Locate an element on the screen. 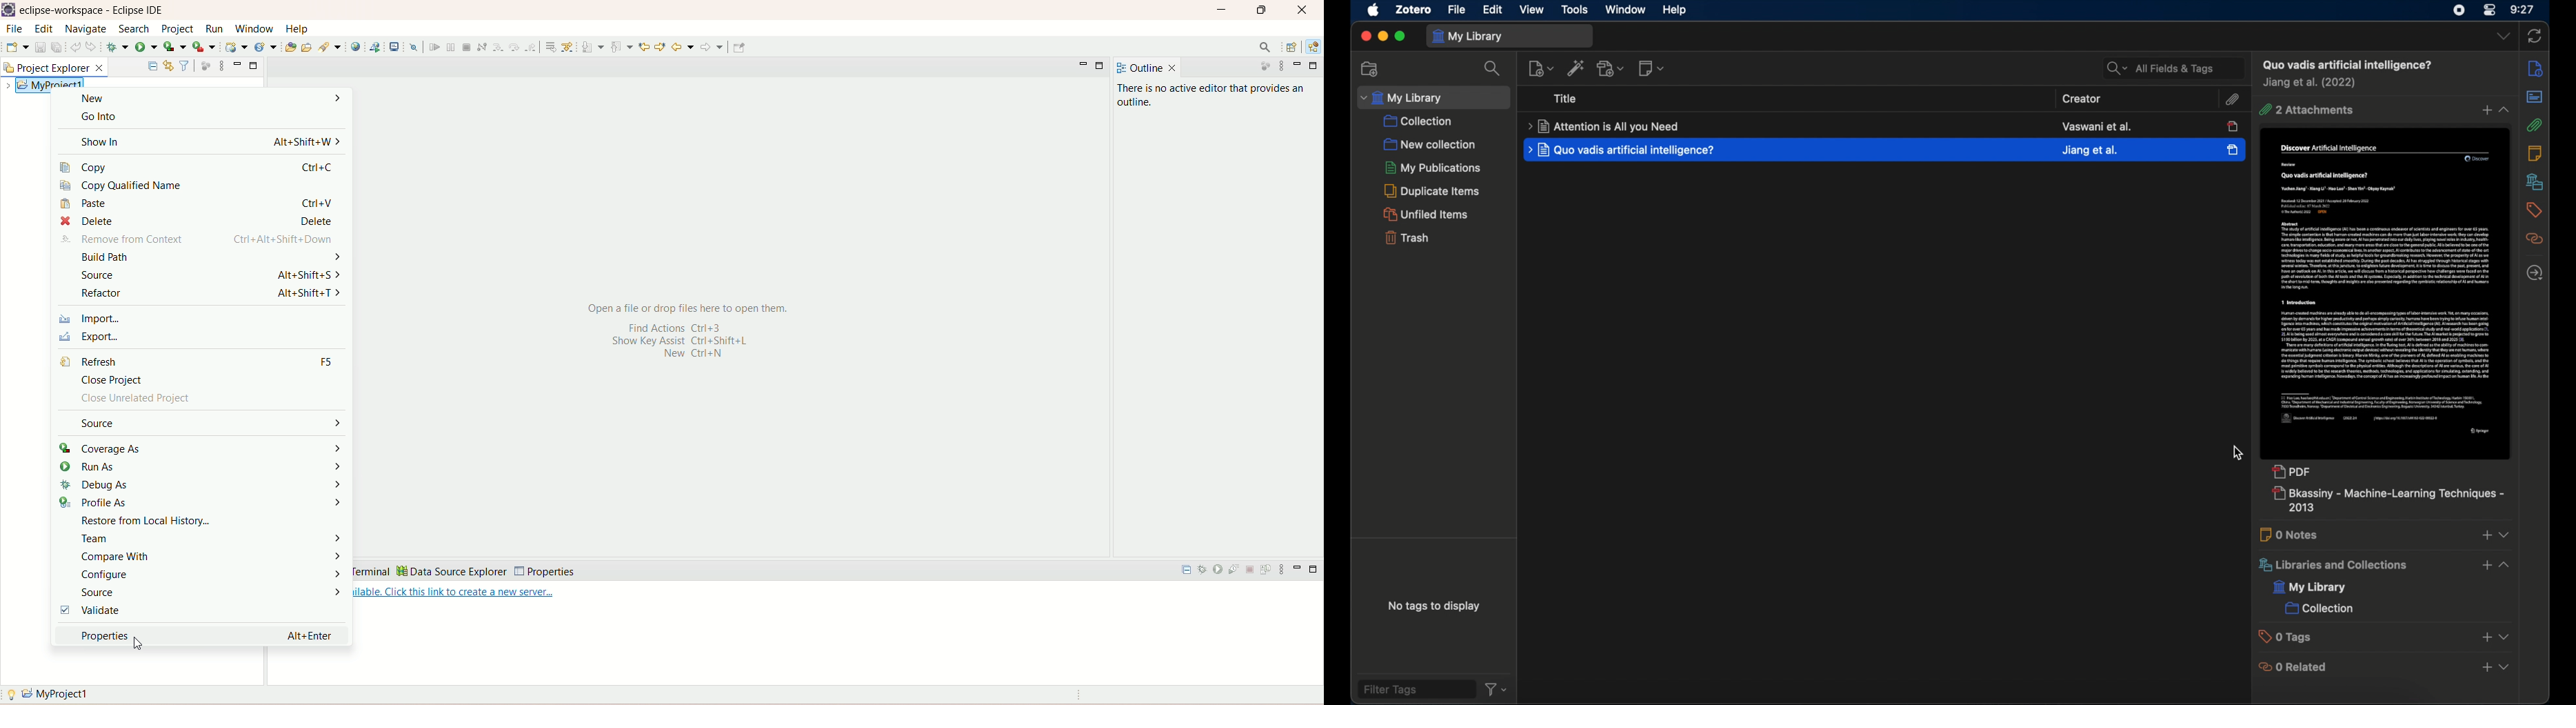  no tags to display is located at coordinates (1435, 606).